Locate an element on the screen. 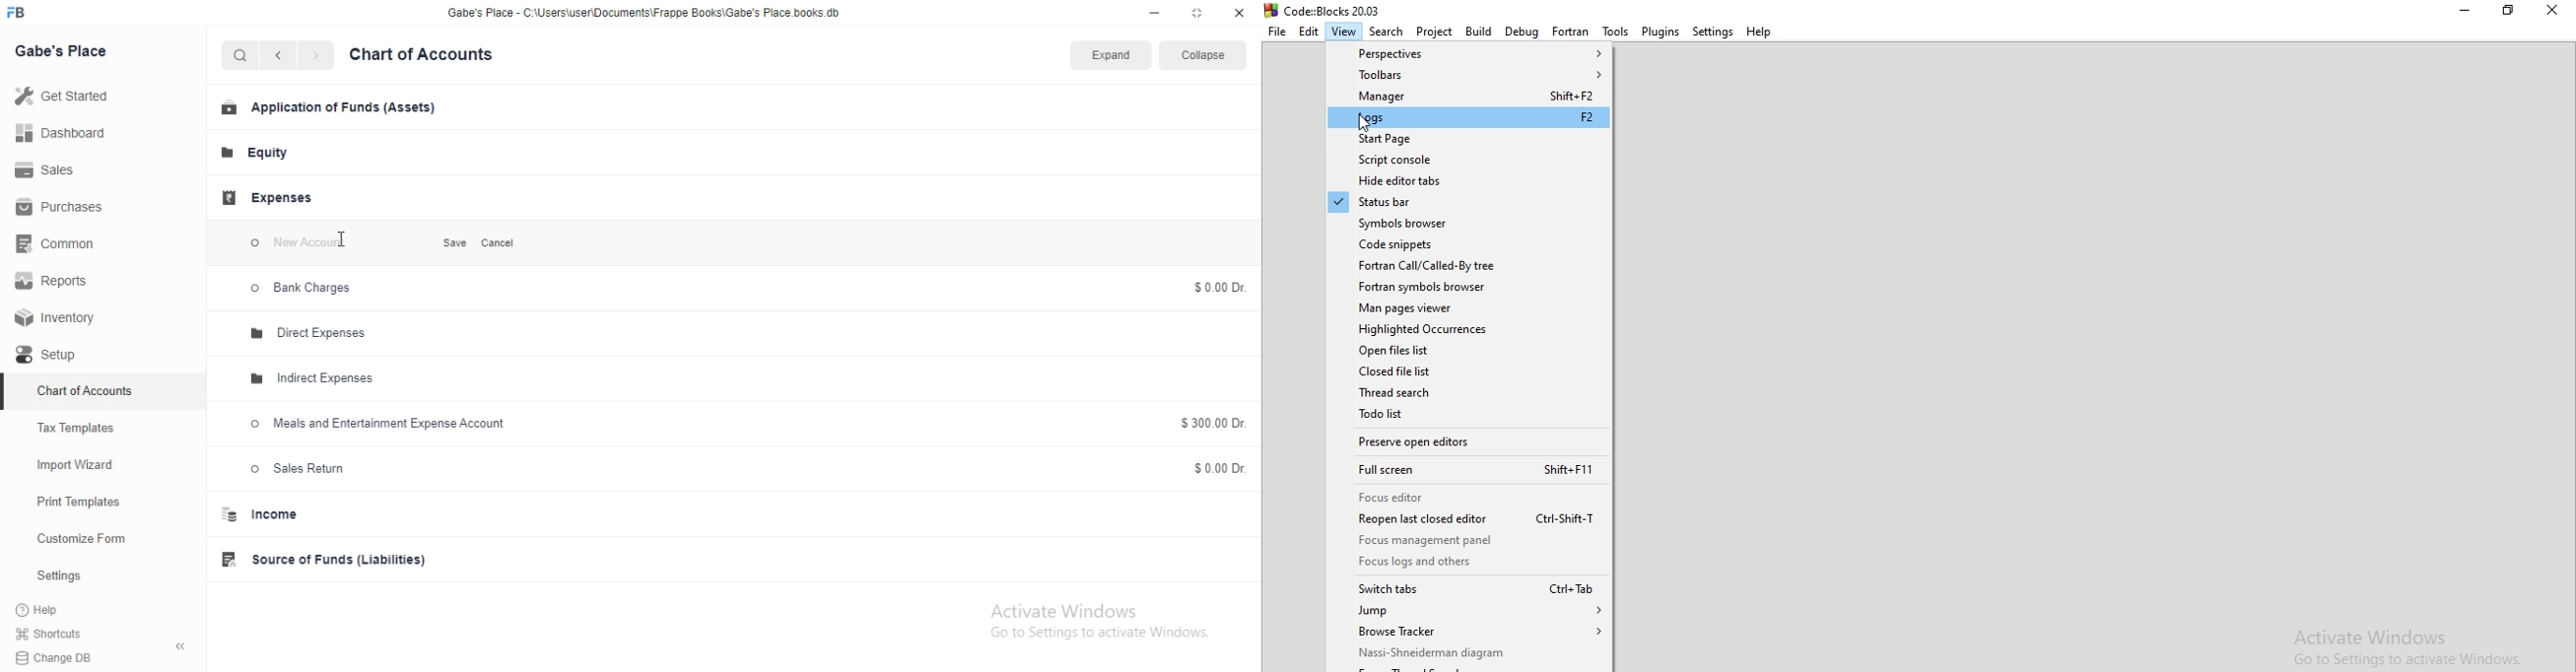  Debug  is located at coordinates (1520, 31).